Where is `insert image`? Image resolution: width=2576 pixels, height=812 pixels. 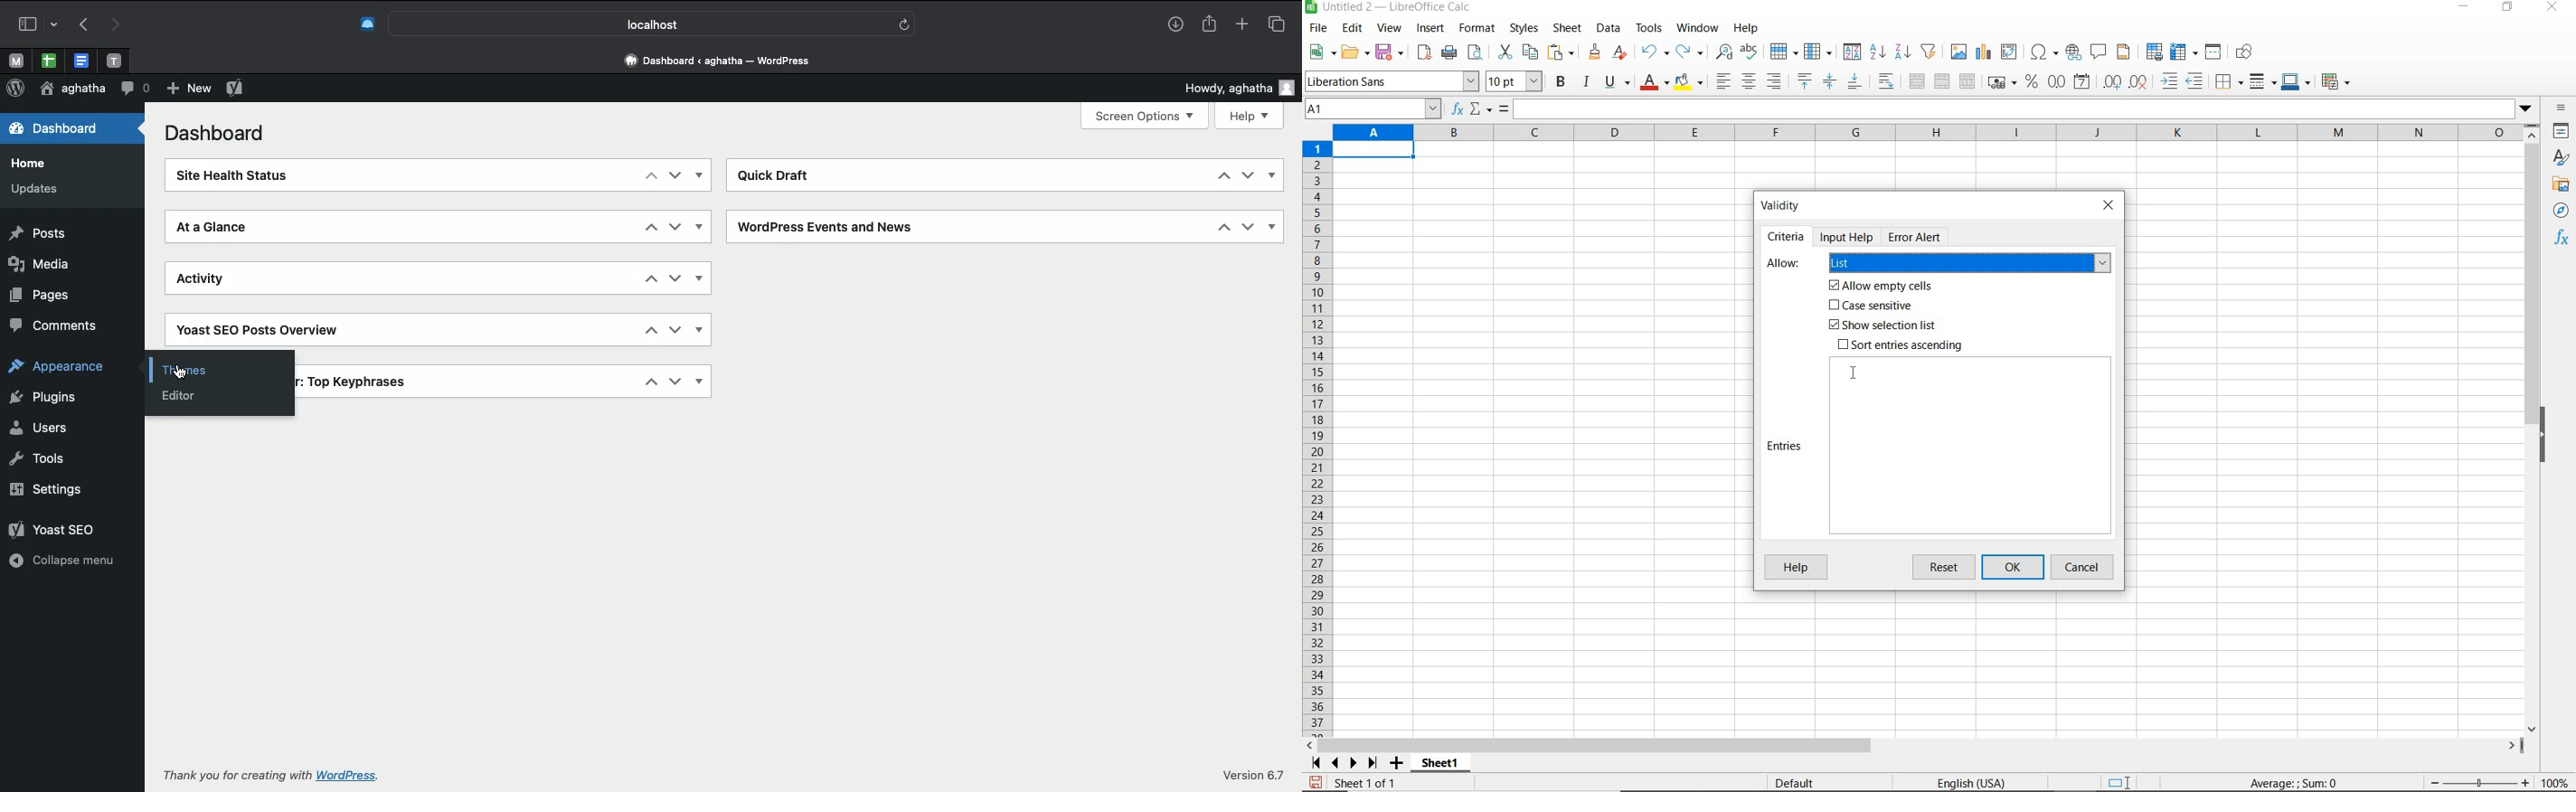
insert image is located at coordinates (1961, 52).